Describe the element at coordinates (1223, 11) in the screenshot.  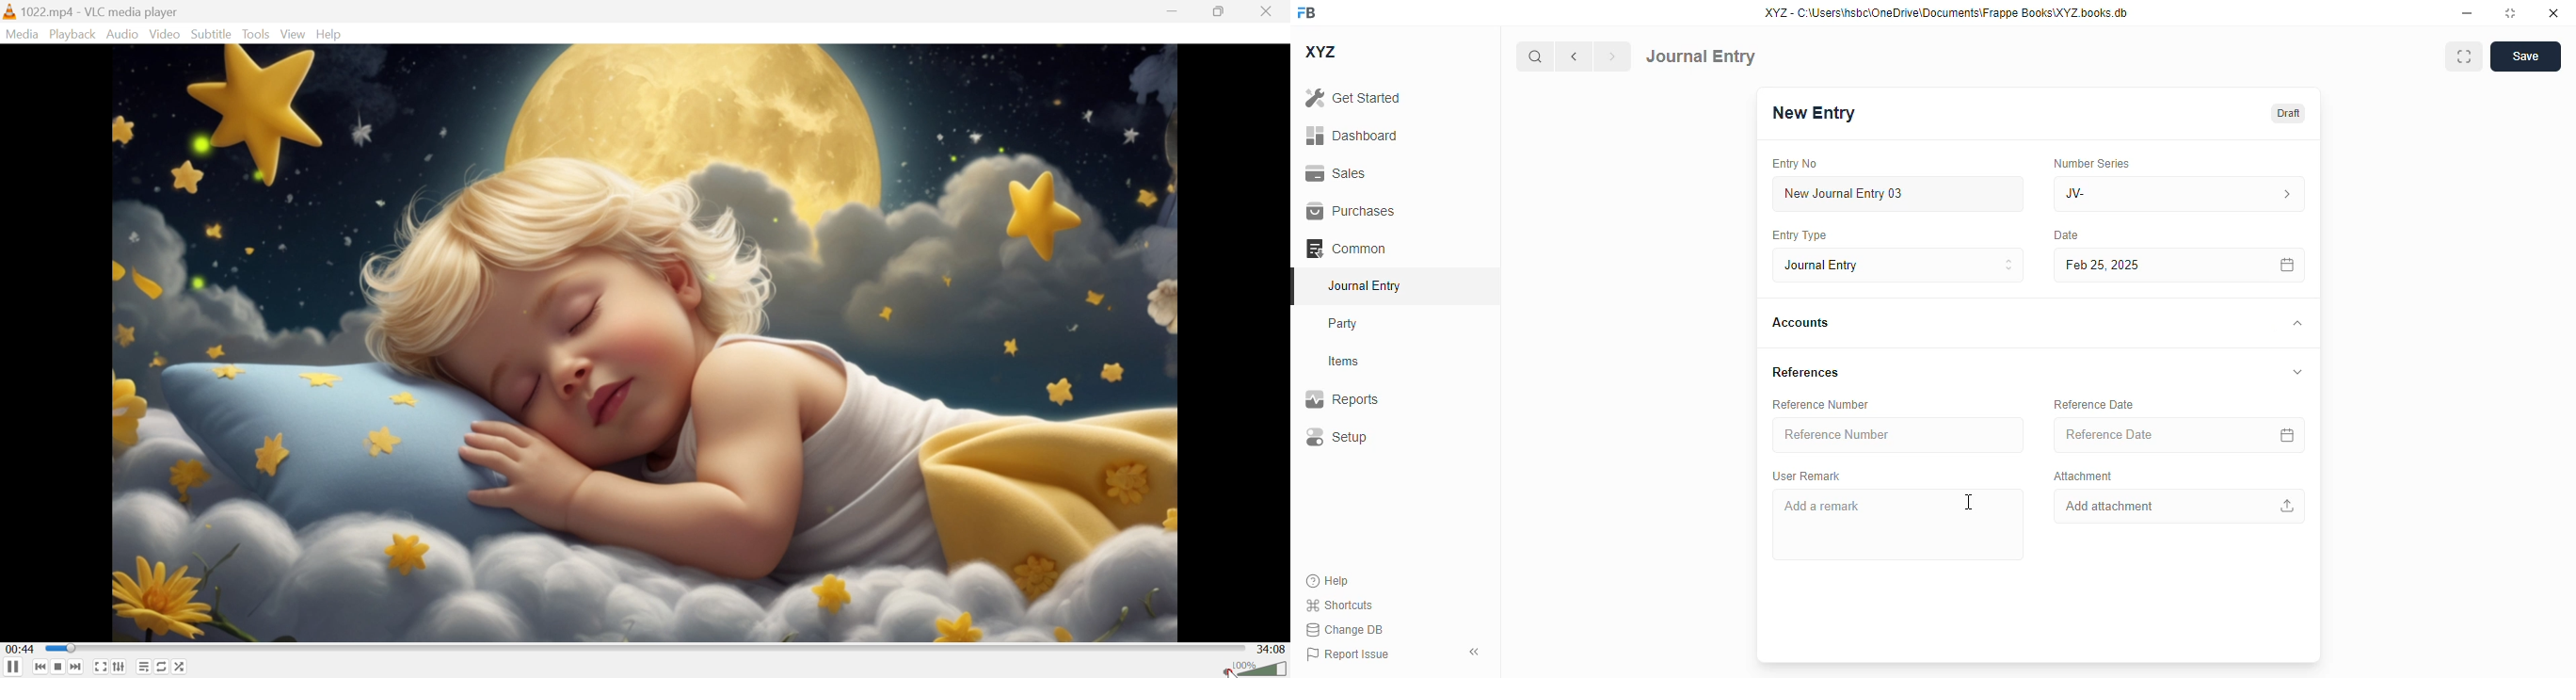
I see `Restore down` at that location.